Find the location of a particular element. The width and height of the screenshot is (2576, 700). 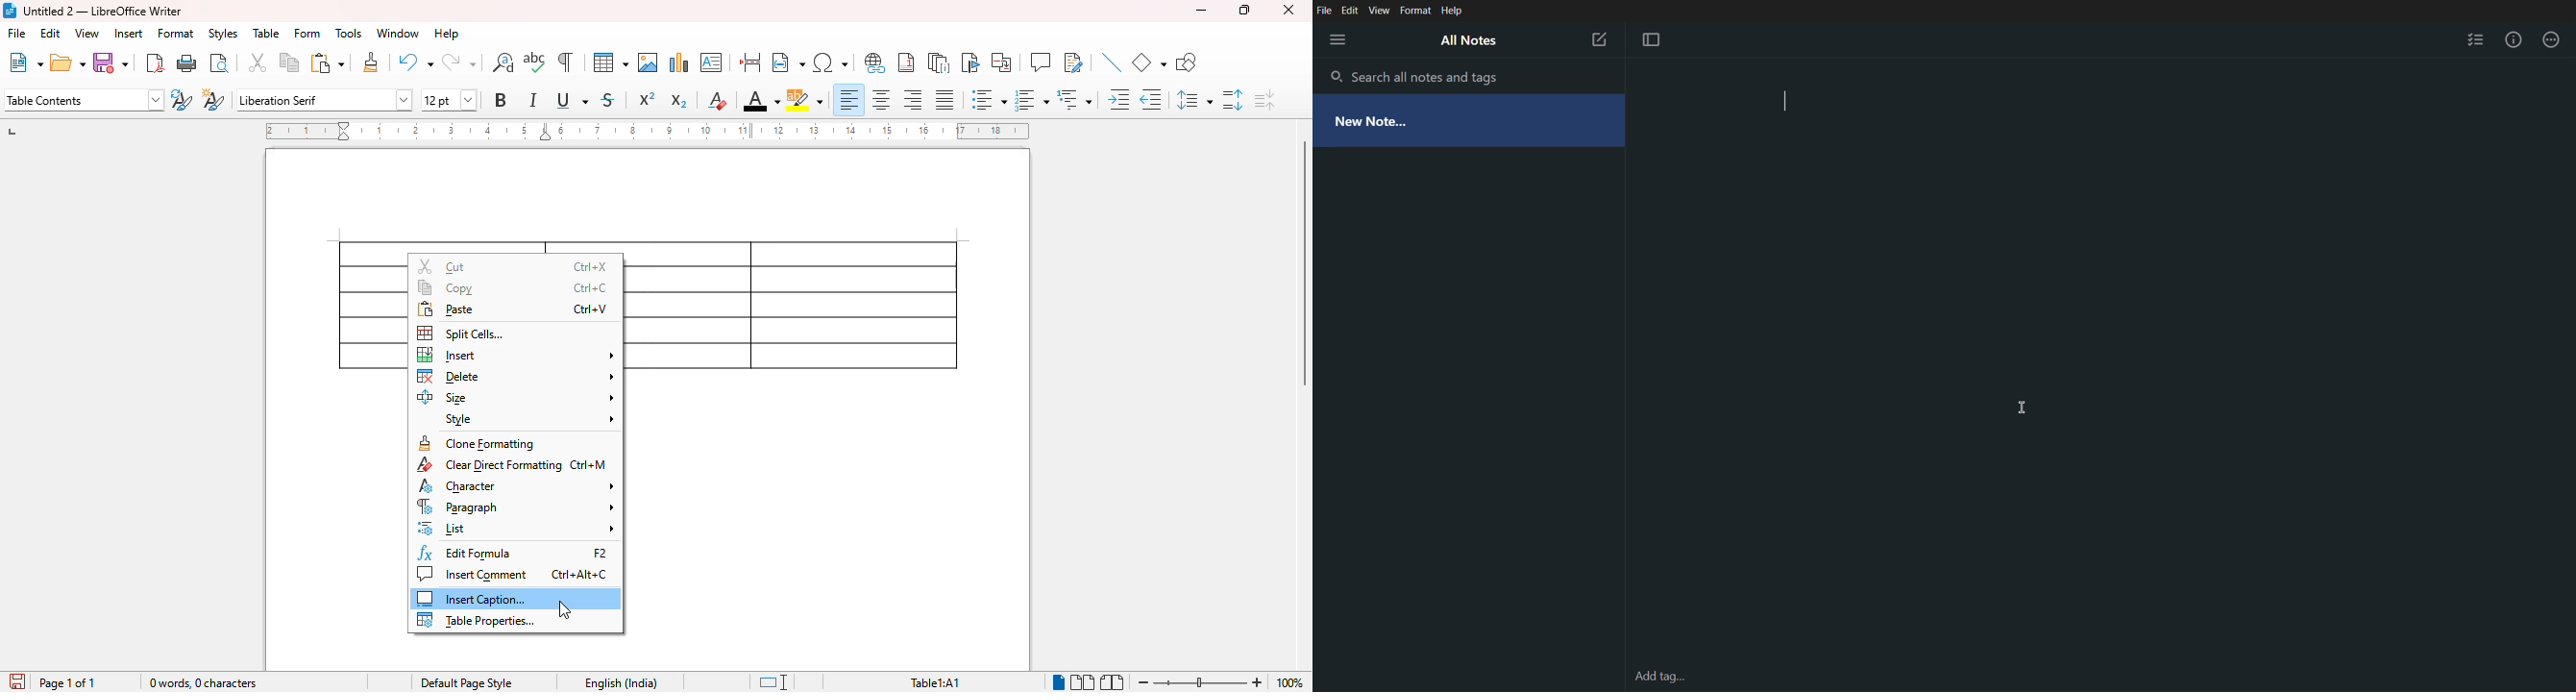

italic is located at coordinates (532, 100).